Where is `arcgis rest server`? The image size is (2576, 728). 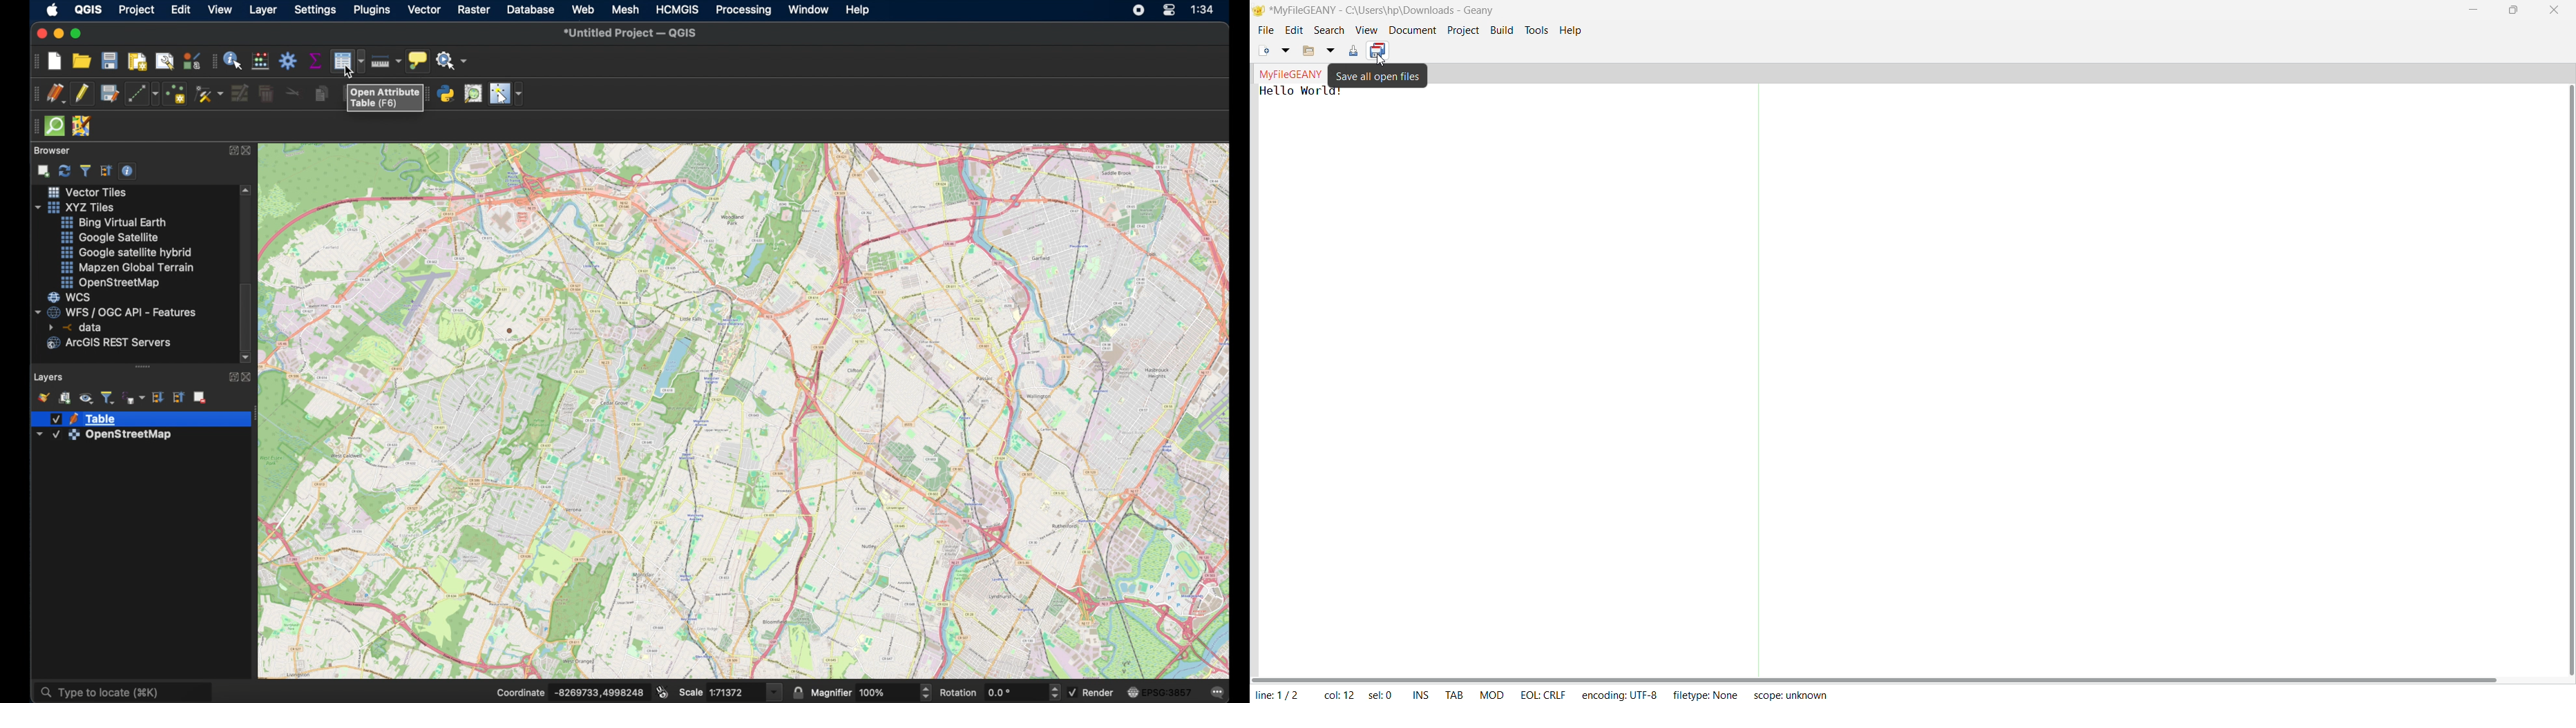
arcgis rest server is located at coordinates (111, 344).